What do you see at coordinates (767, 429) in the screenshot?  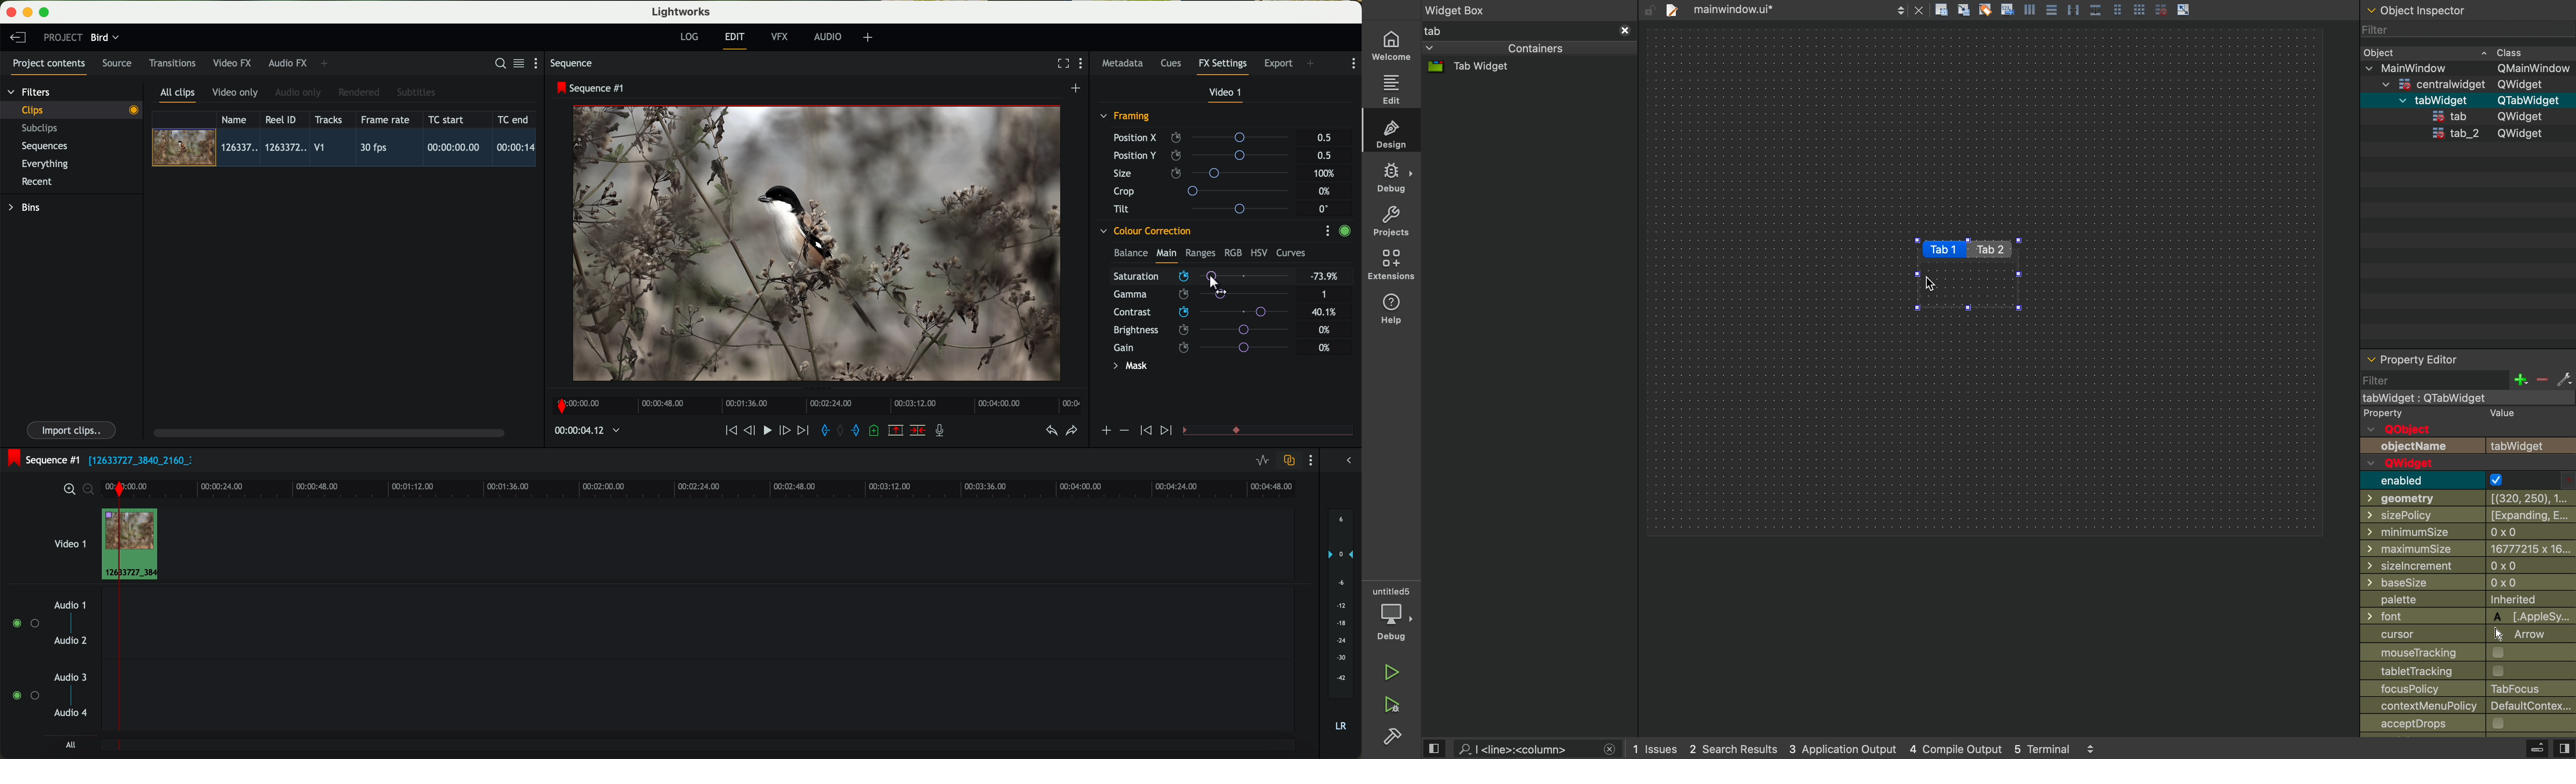 I see `play` at bounding box center [767, 429].